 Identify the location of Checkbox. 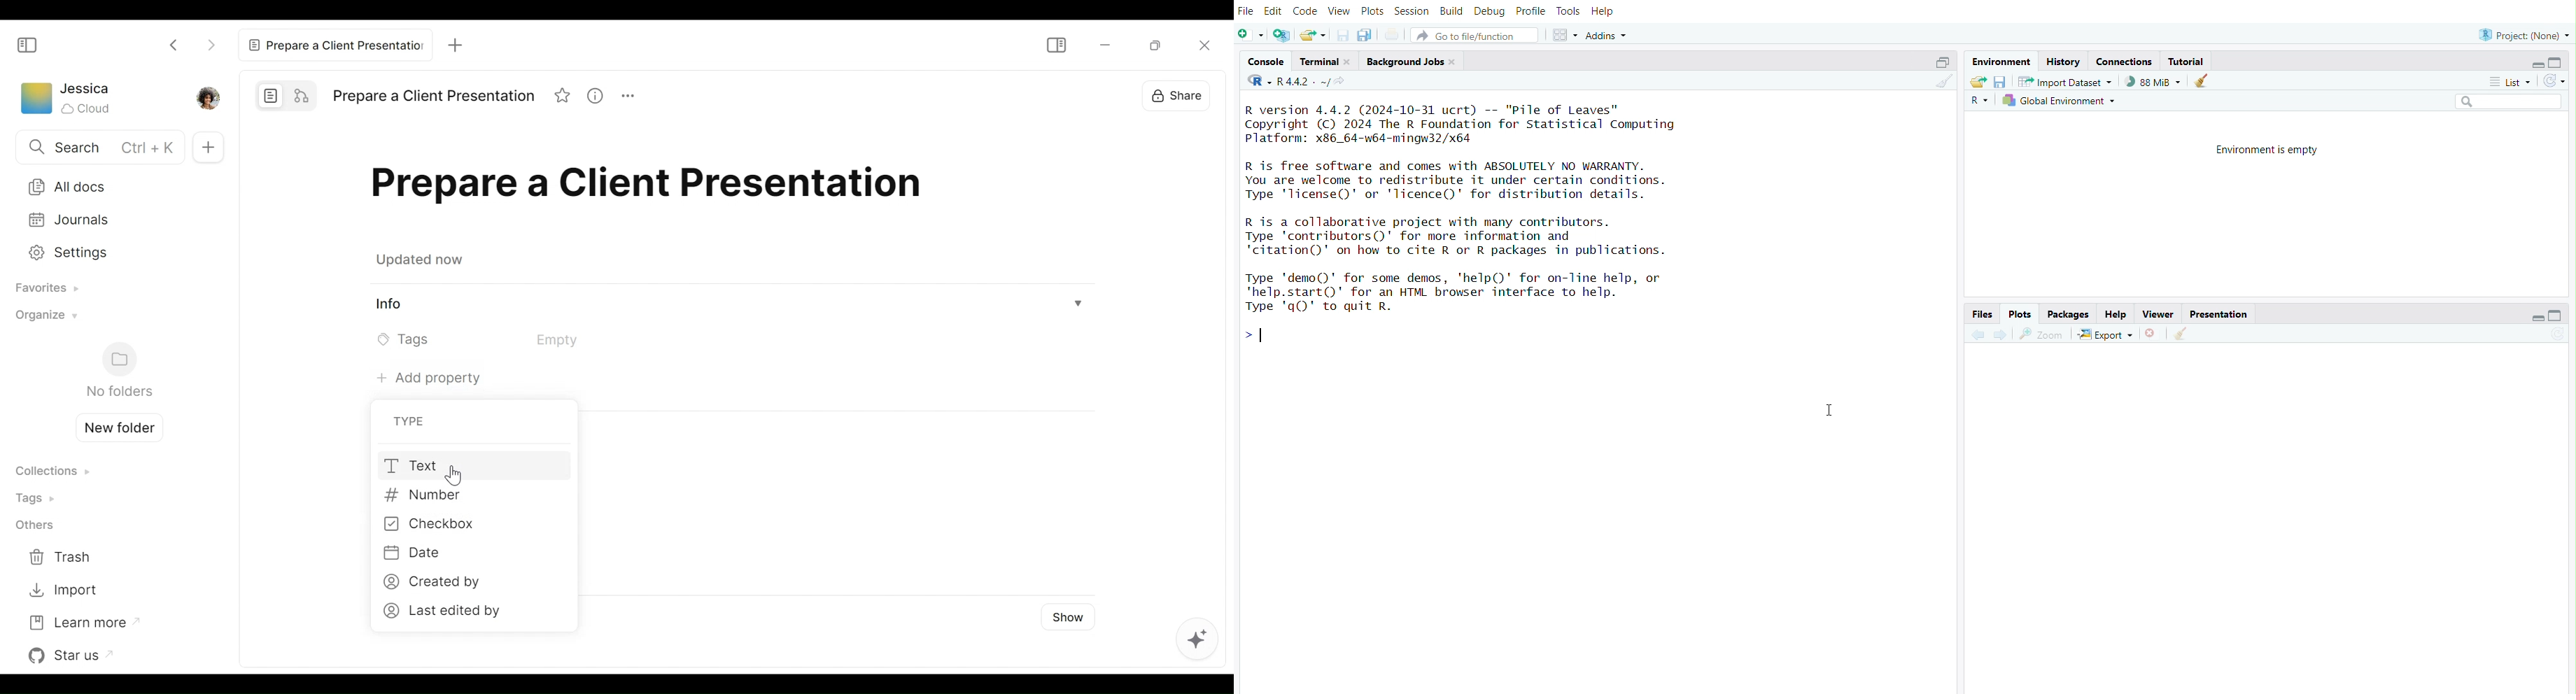
(470, 524).